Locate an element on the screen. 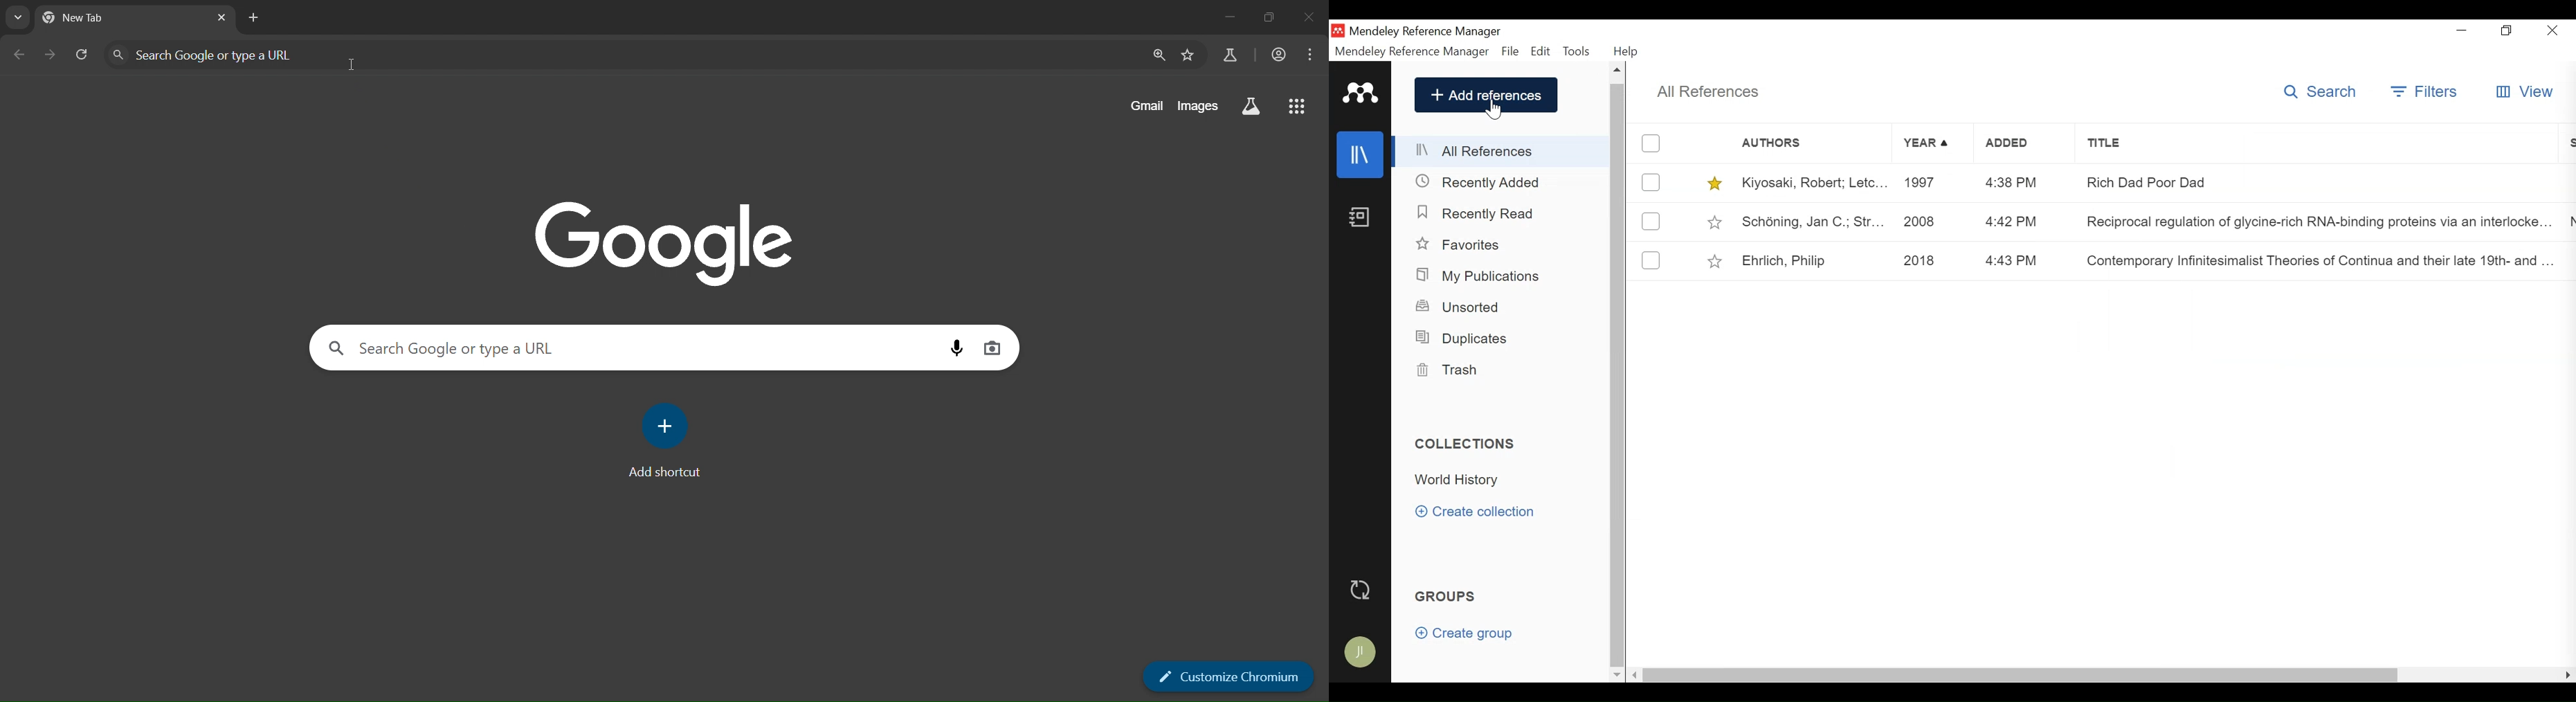 The width and height of the screenshot is (2576, 728). Edit  is located at coordinates (1541, 51).